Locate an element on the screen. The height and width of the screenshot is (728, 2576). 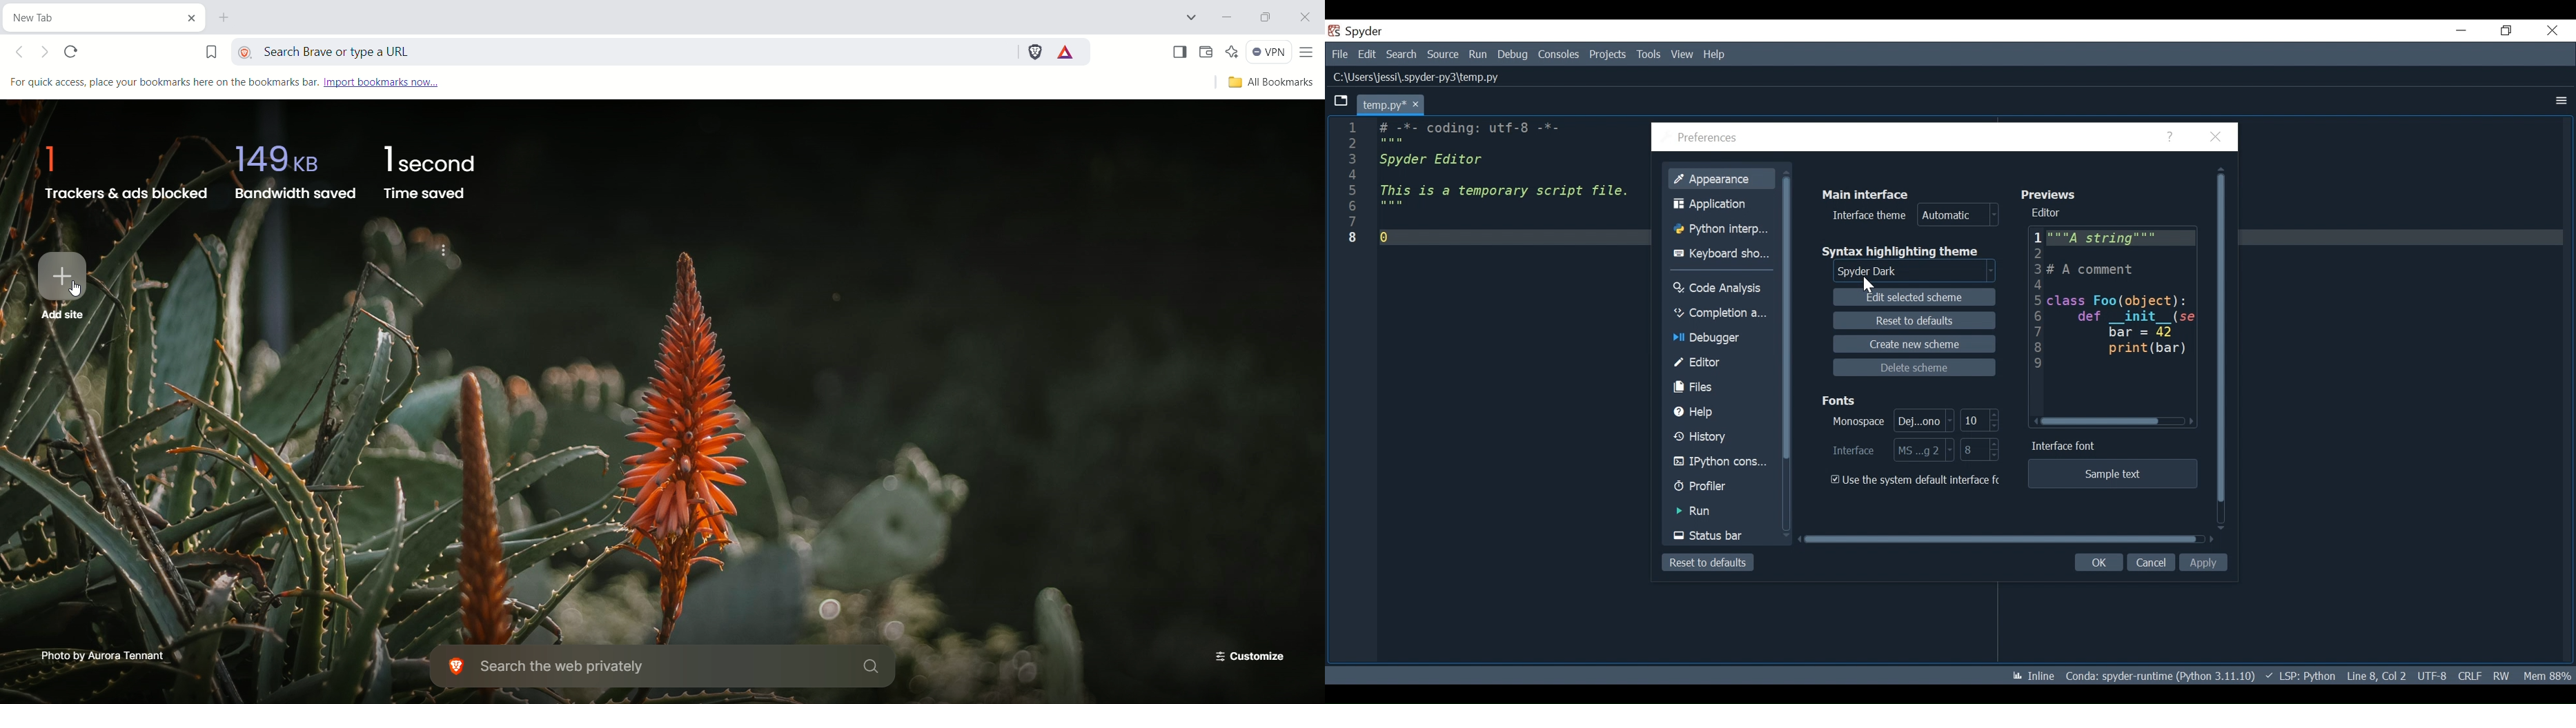
Python Interpreter is located at coordinates (1722, 229).